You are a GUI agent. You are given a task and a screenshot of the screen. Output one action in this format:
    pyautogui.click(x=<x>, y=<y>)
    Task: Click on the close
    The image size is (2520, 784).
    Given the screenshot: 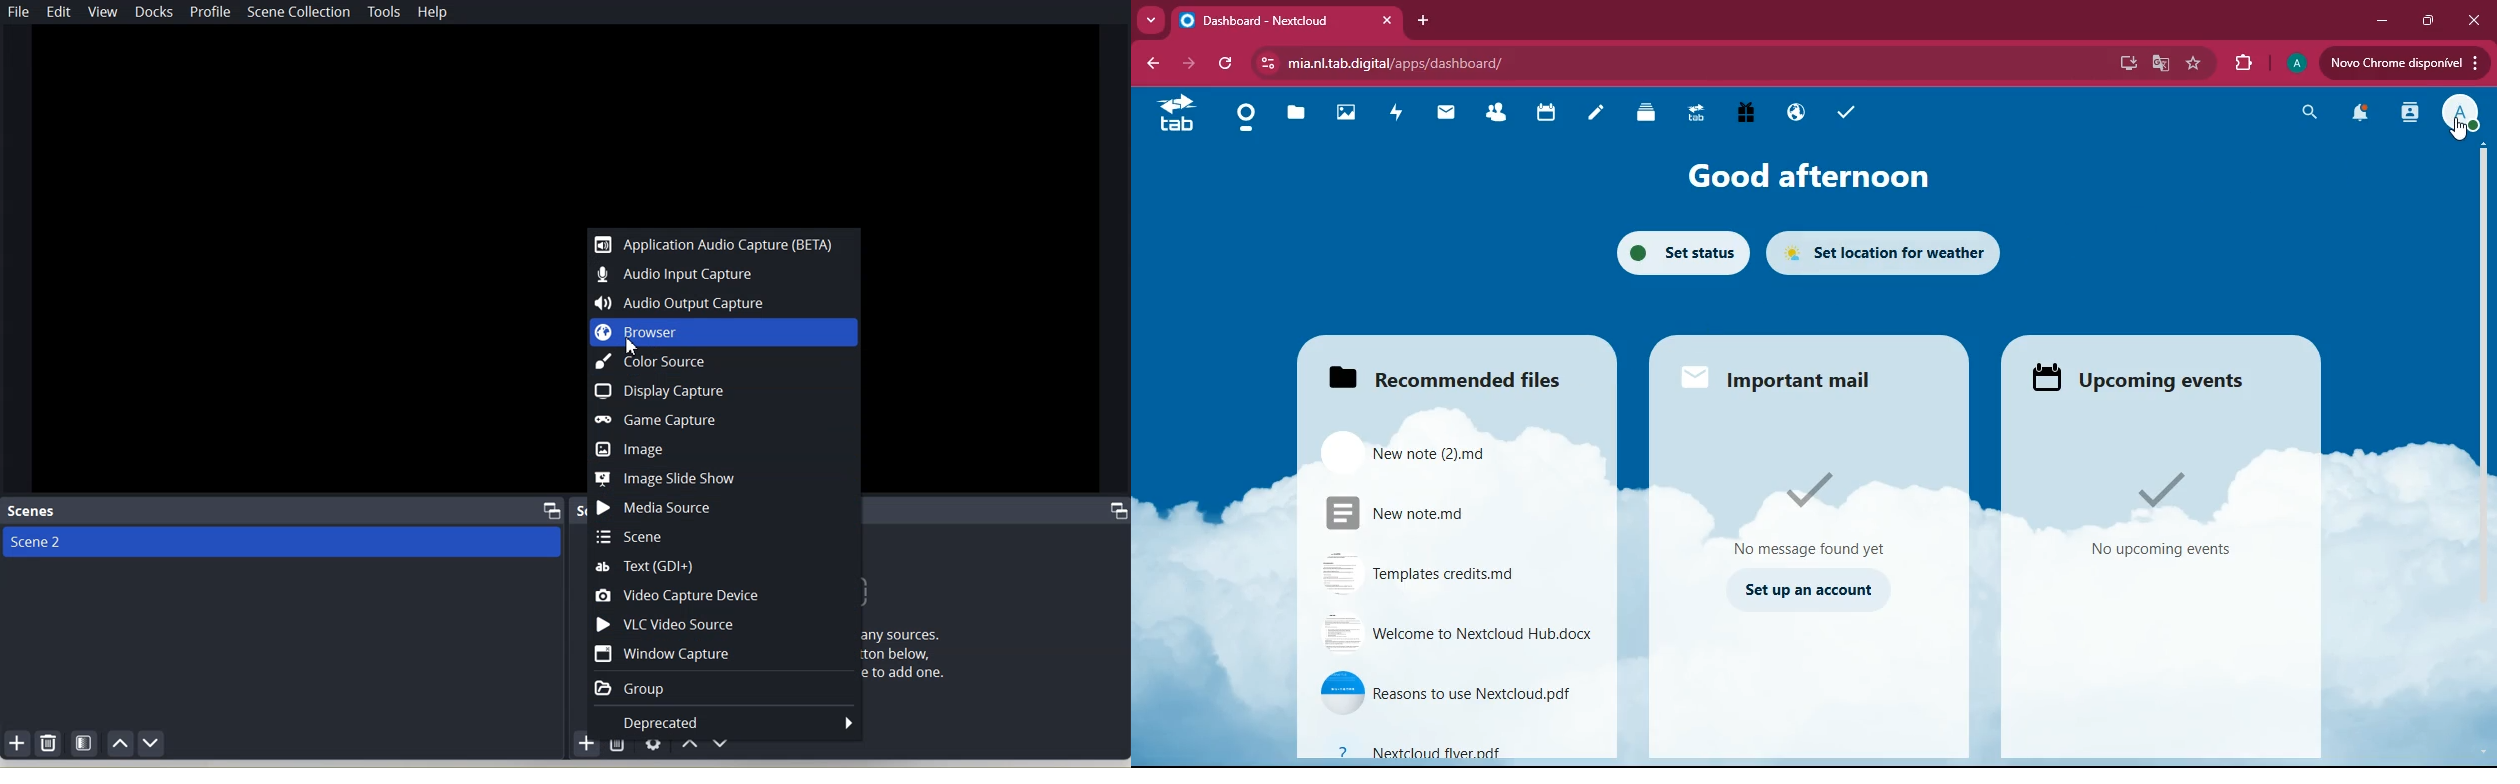 What is the action you would take?
    pyautogui.click(x=2474, y=19)
    